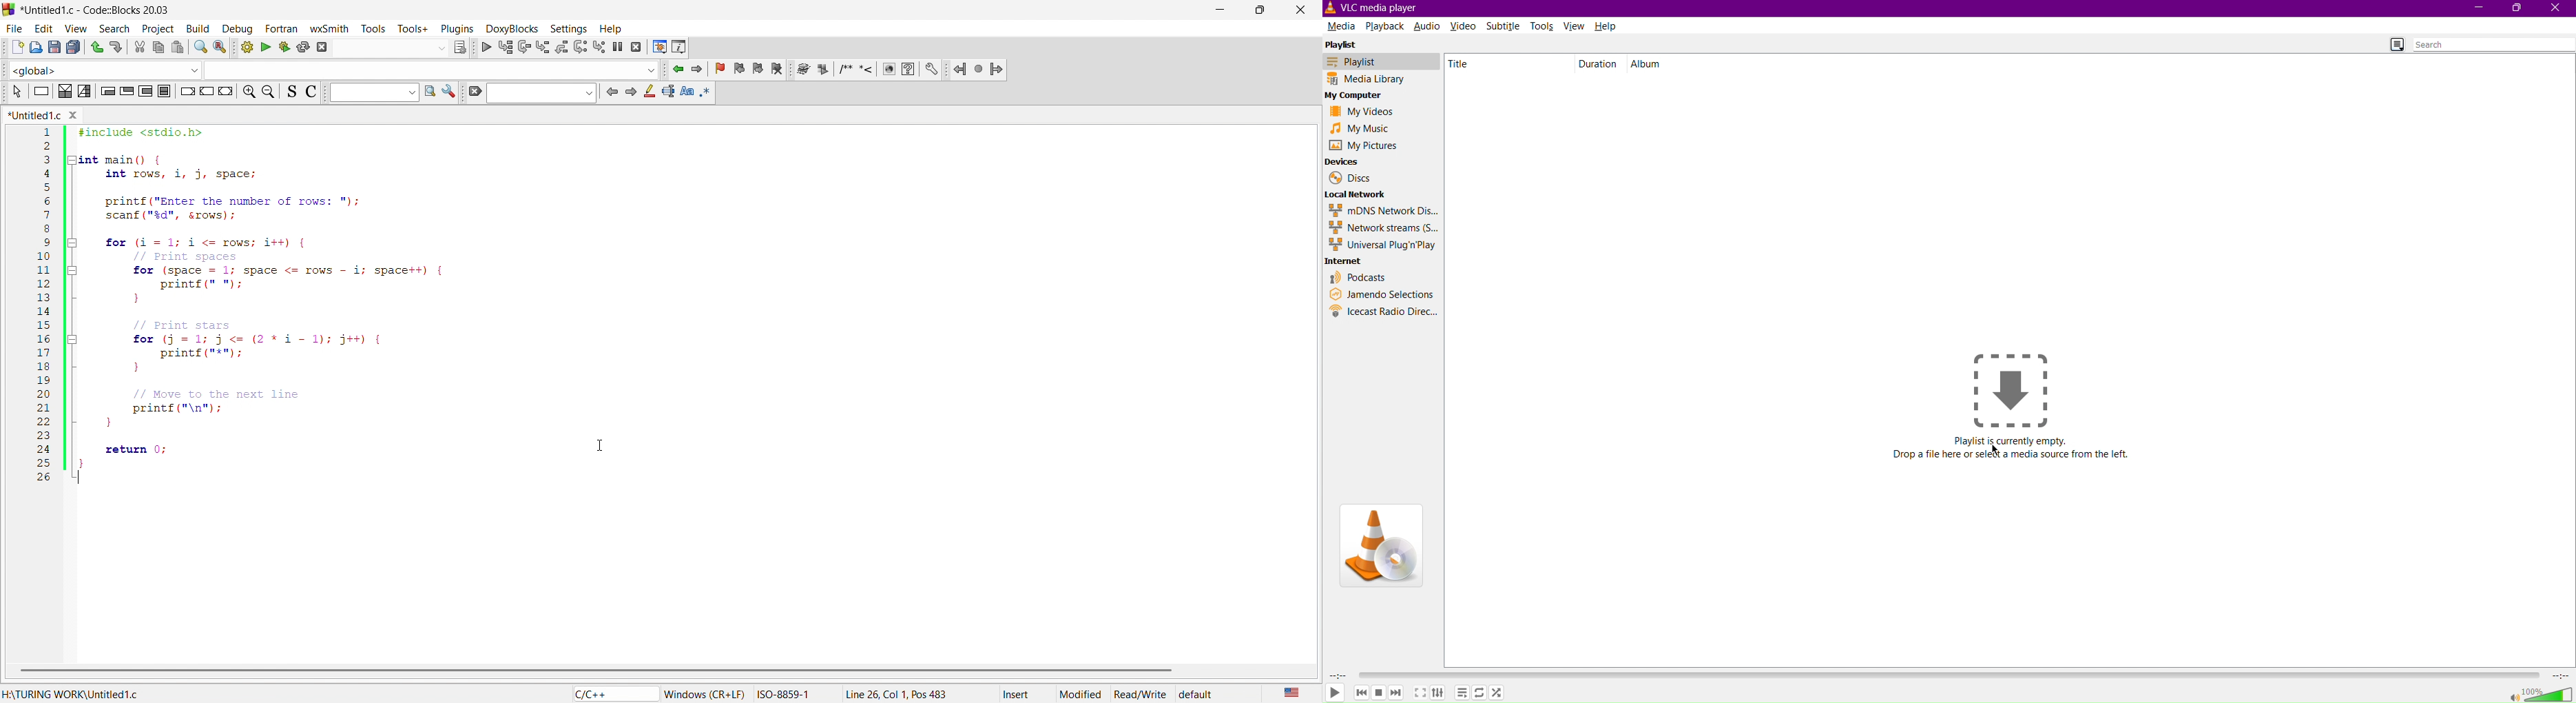  What do you see at coordinates (1379, 691) in the screenshot?
I see `Pause` at bounding box center [1379, 691].